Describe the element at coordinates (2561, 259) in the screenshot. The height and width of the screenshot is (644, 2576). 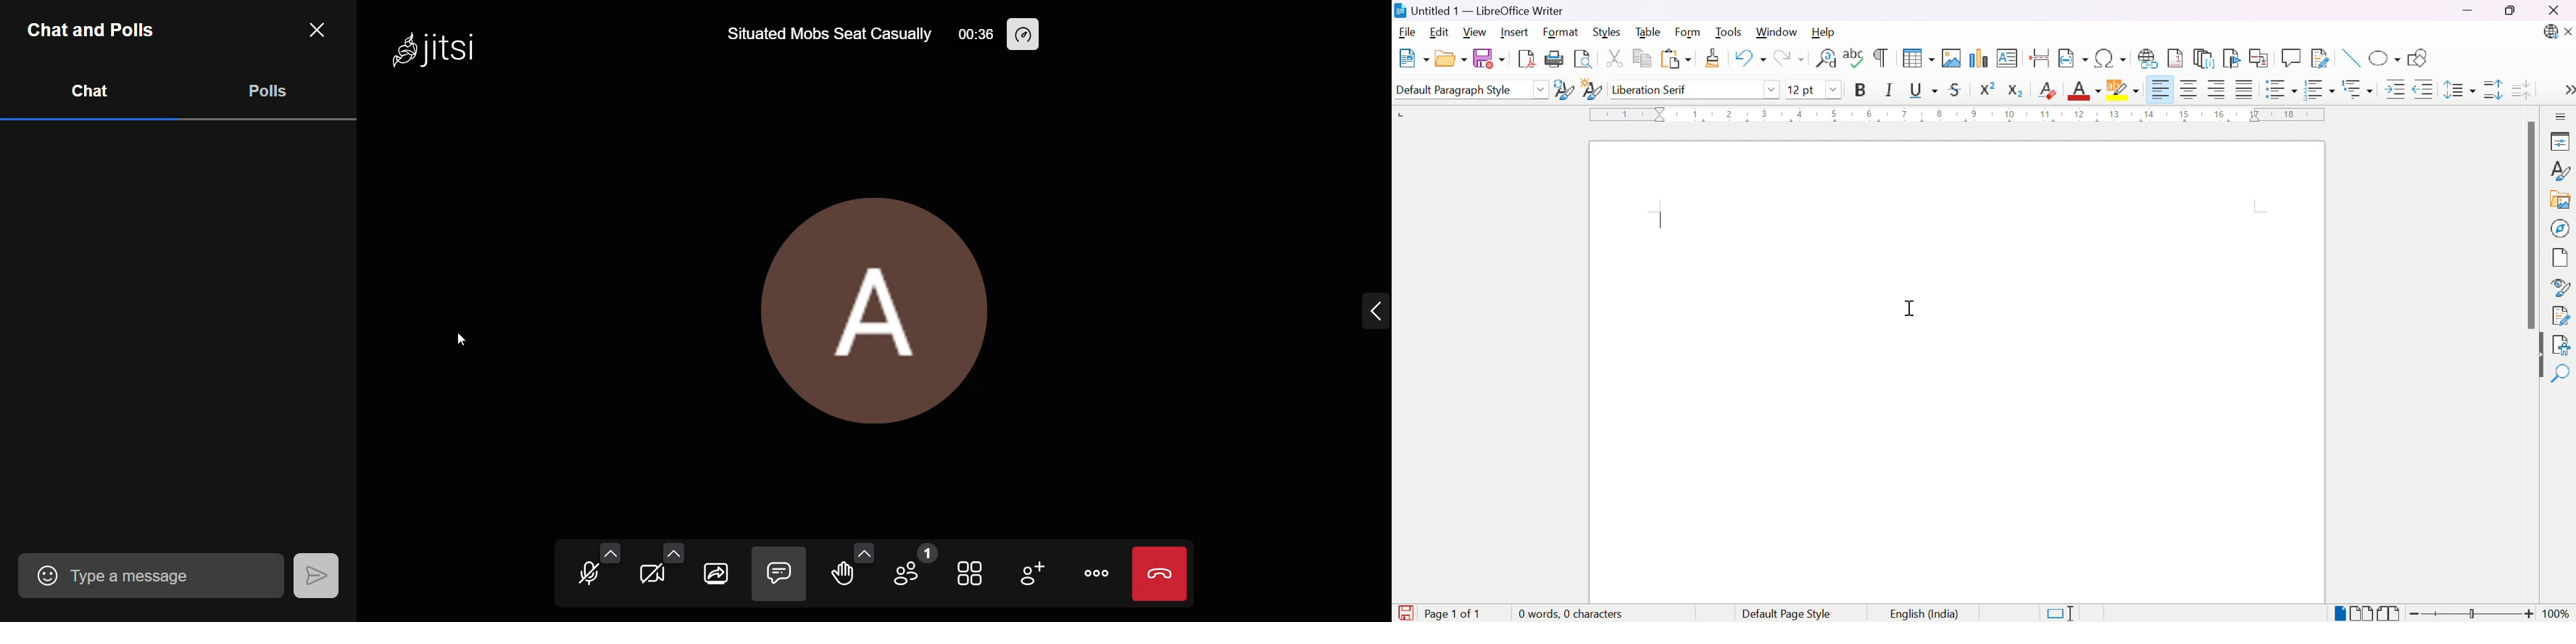
I see `Page` at that location.